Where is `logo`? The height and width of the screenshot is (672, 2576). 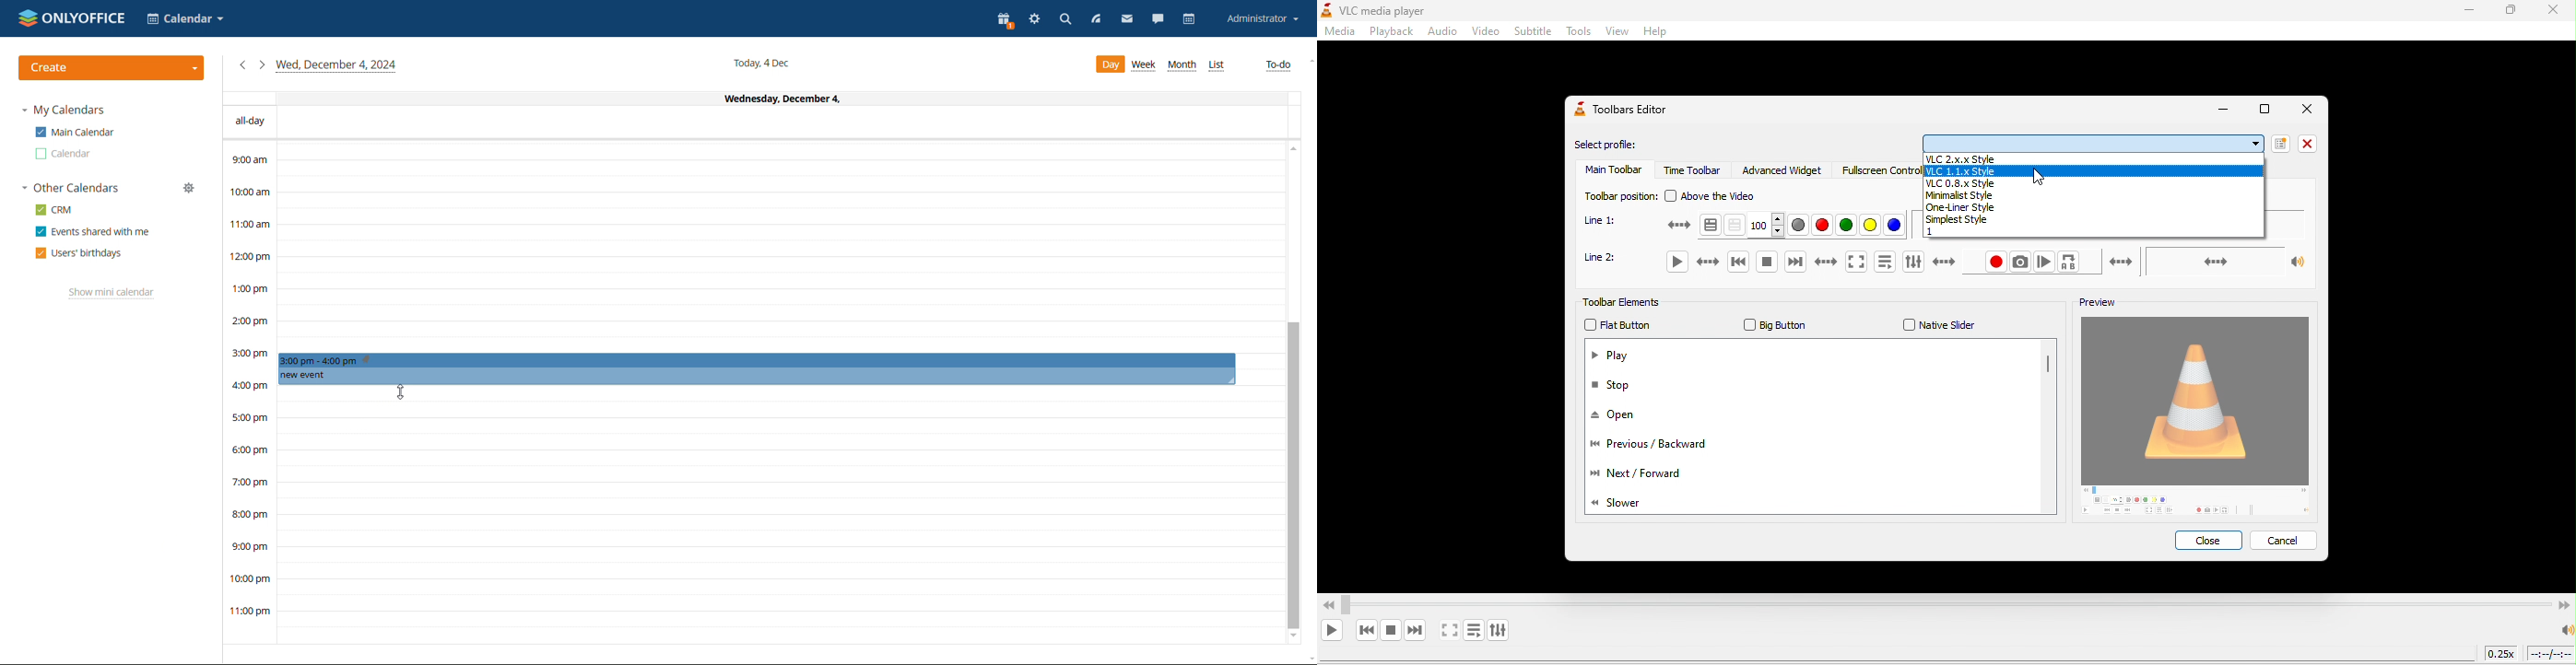 logo is located at coordinates (1325, 11).